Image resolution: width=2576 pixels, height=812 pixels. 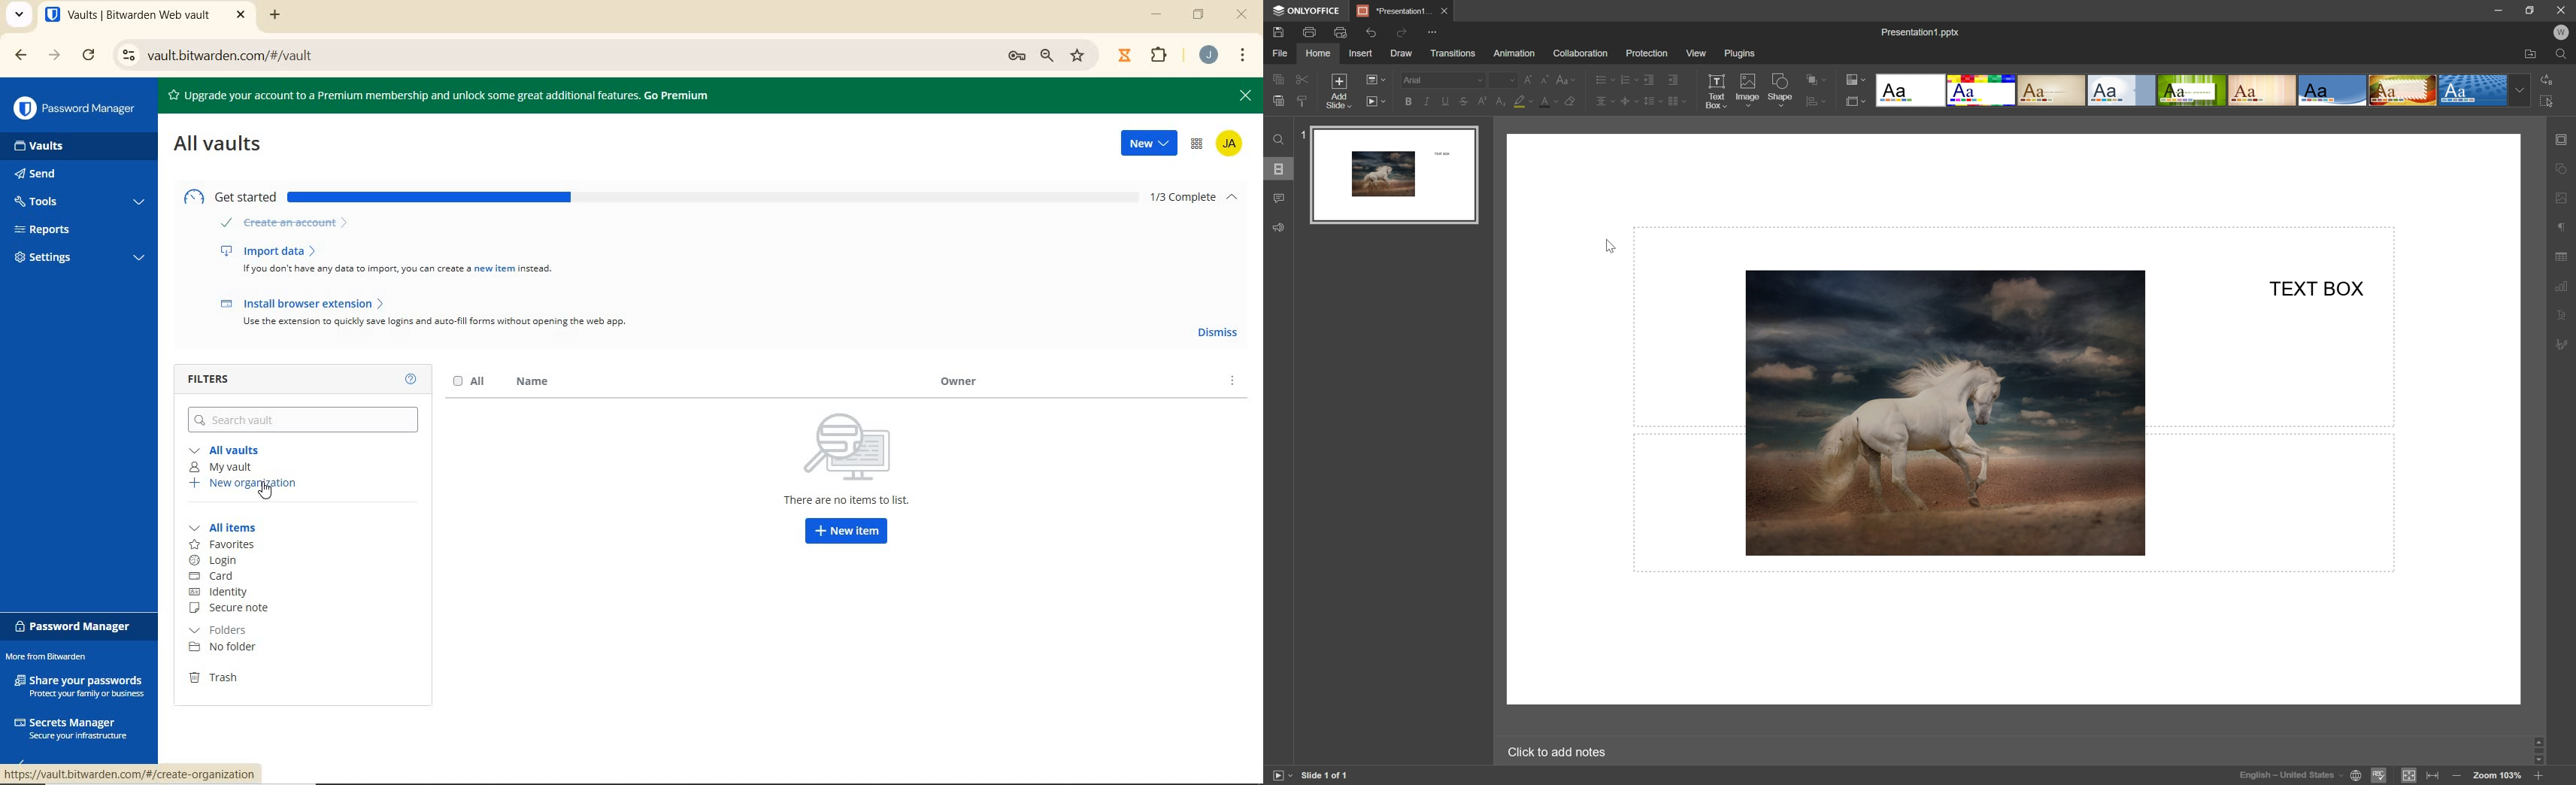 I want to click on font, so click(x=1441, y=78).